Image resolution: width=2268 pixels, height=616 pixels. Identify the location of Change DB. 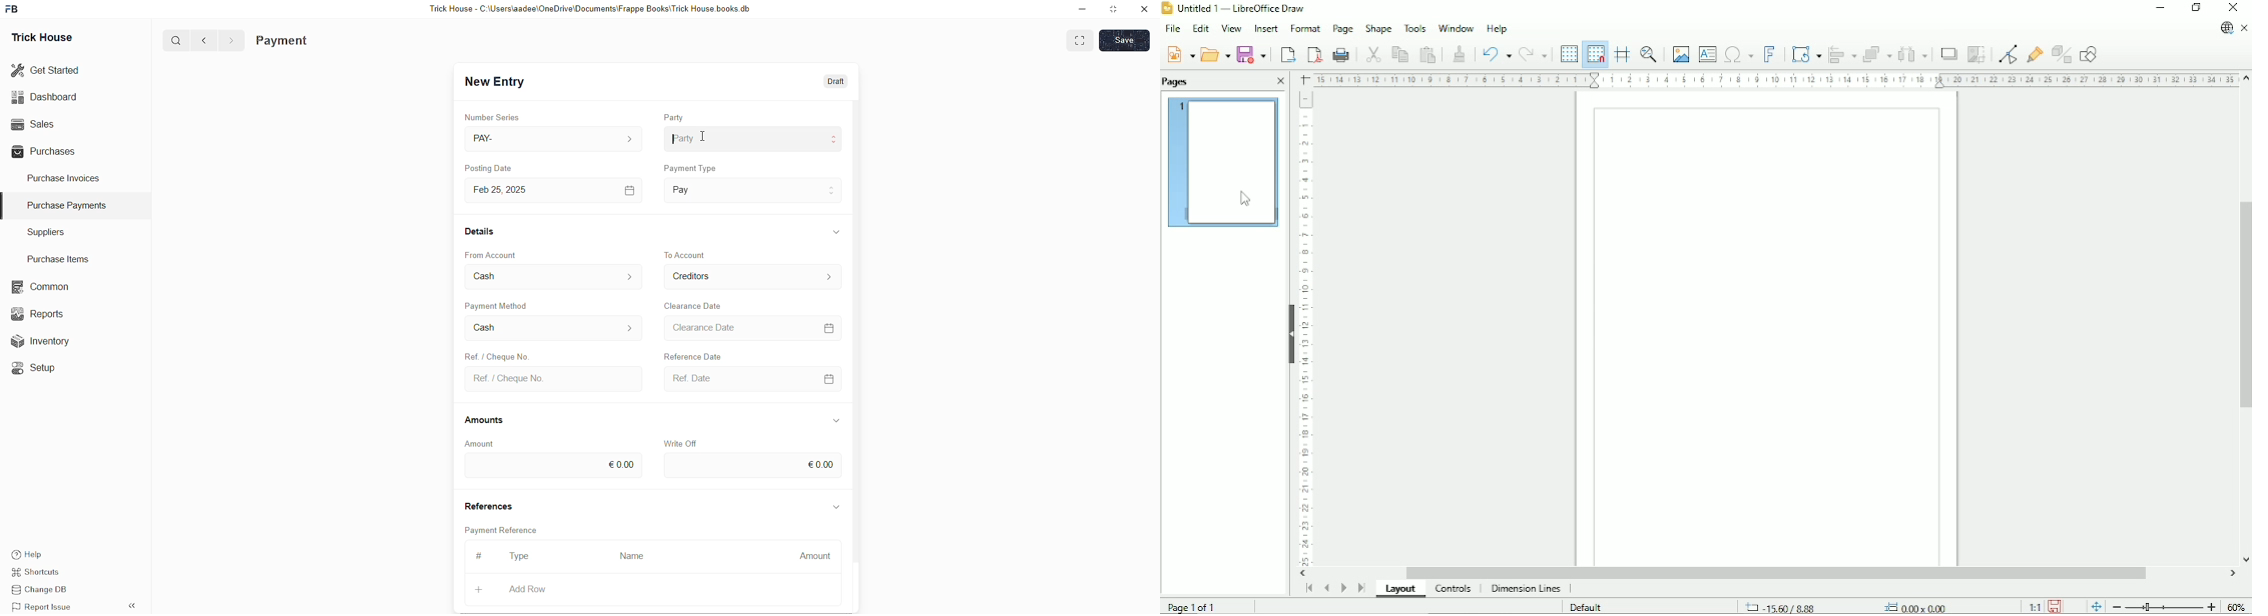
(46, 590).